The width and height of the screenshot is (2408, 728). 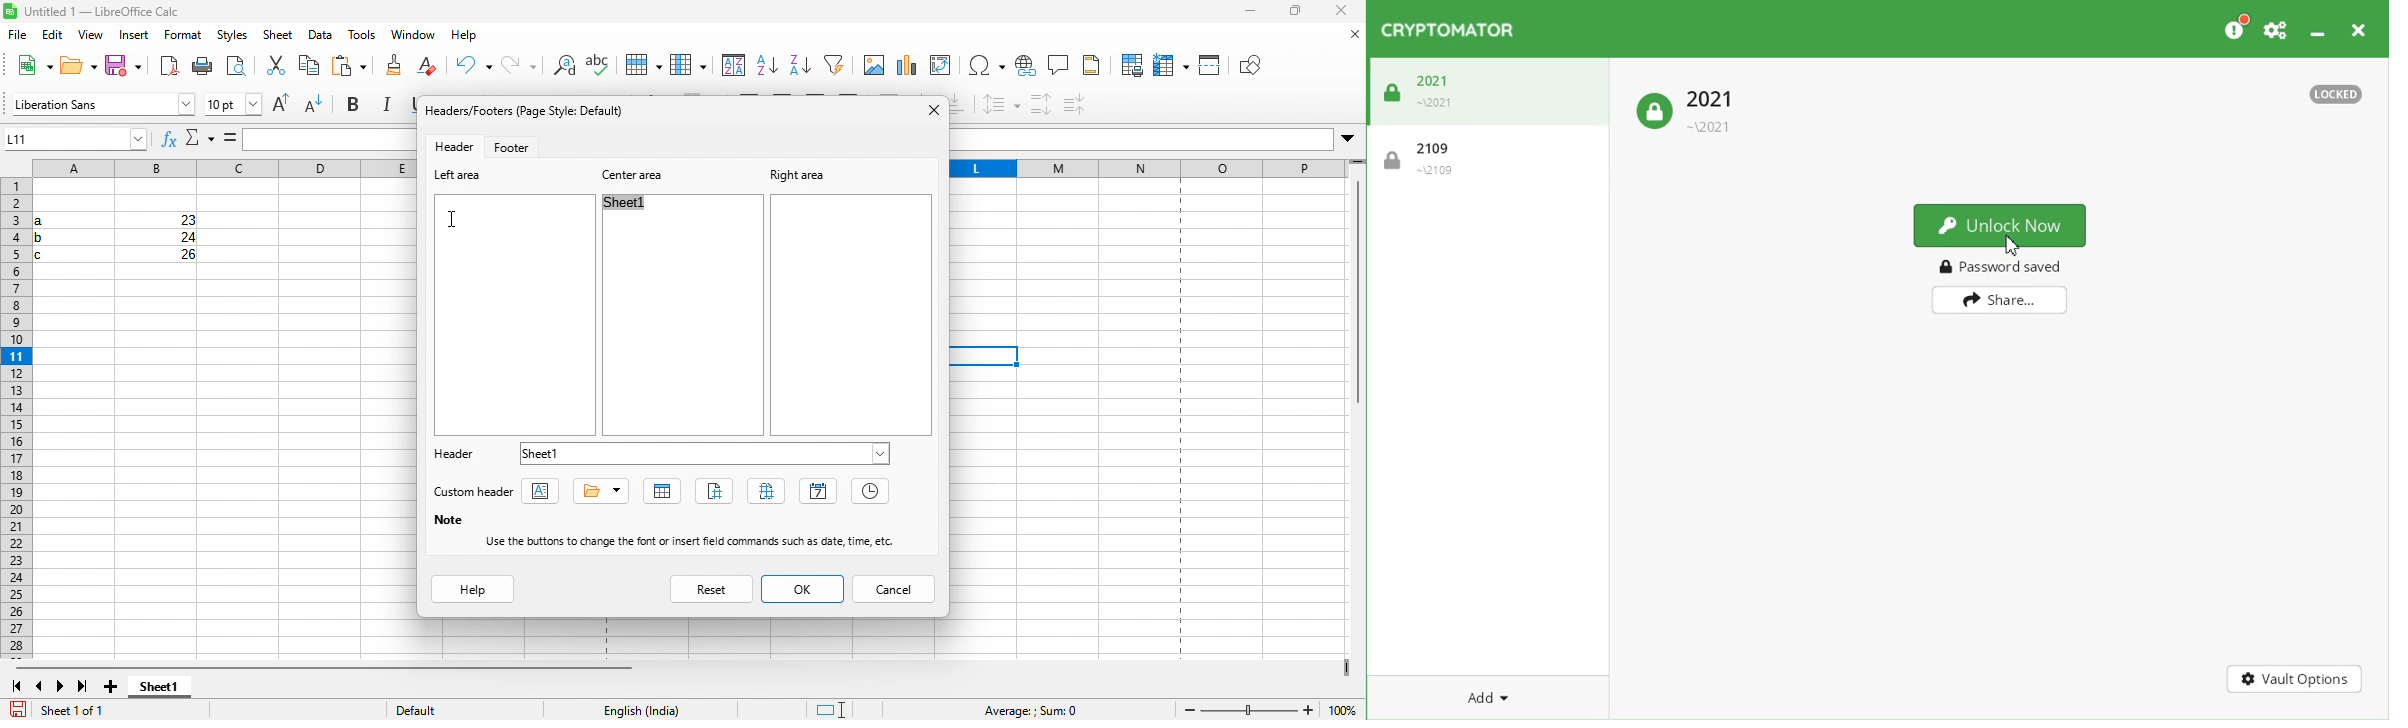 I want to click on time, so click(x=870, y=491).